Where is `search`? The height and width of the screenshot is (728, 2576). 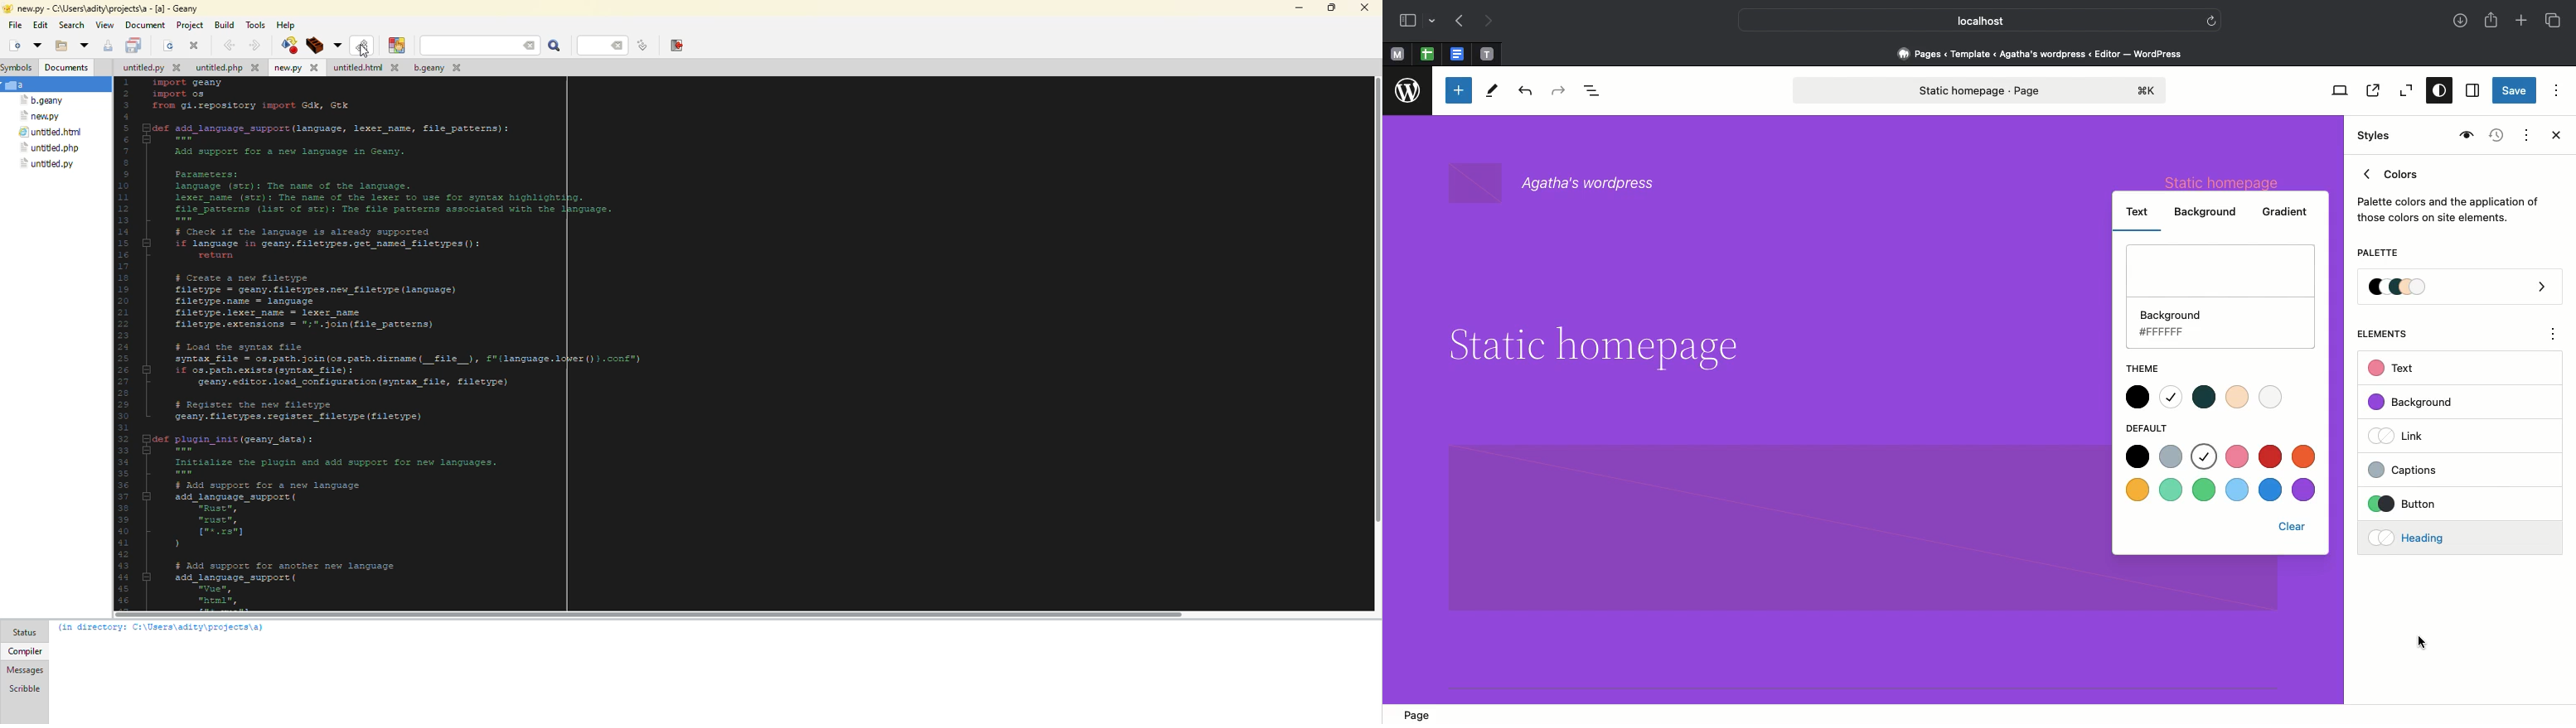
search is located at coordinates (500, 46).